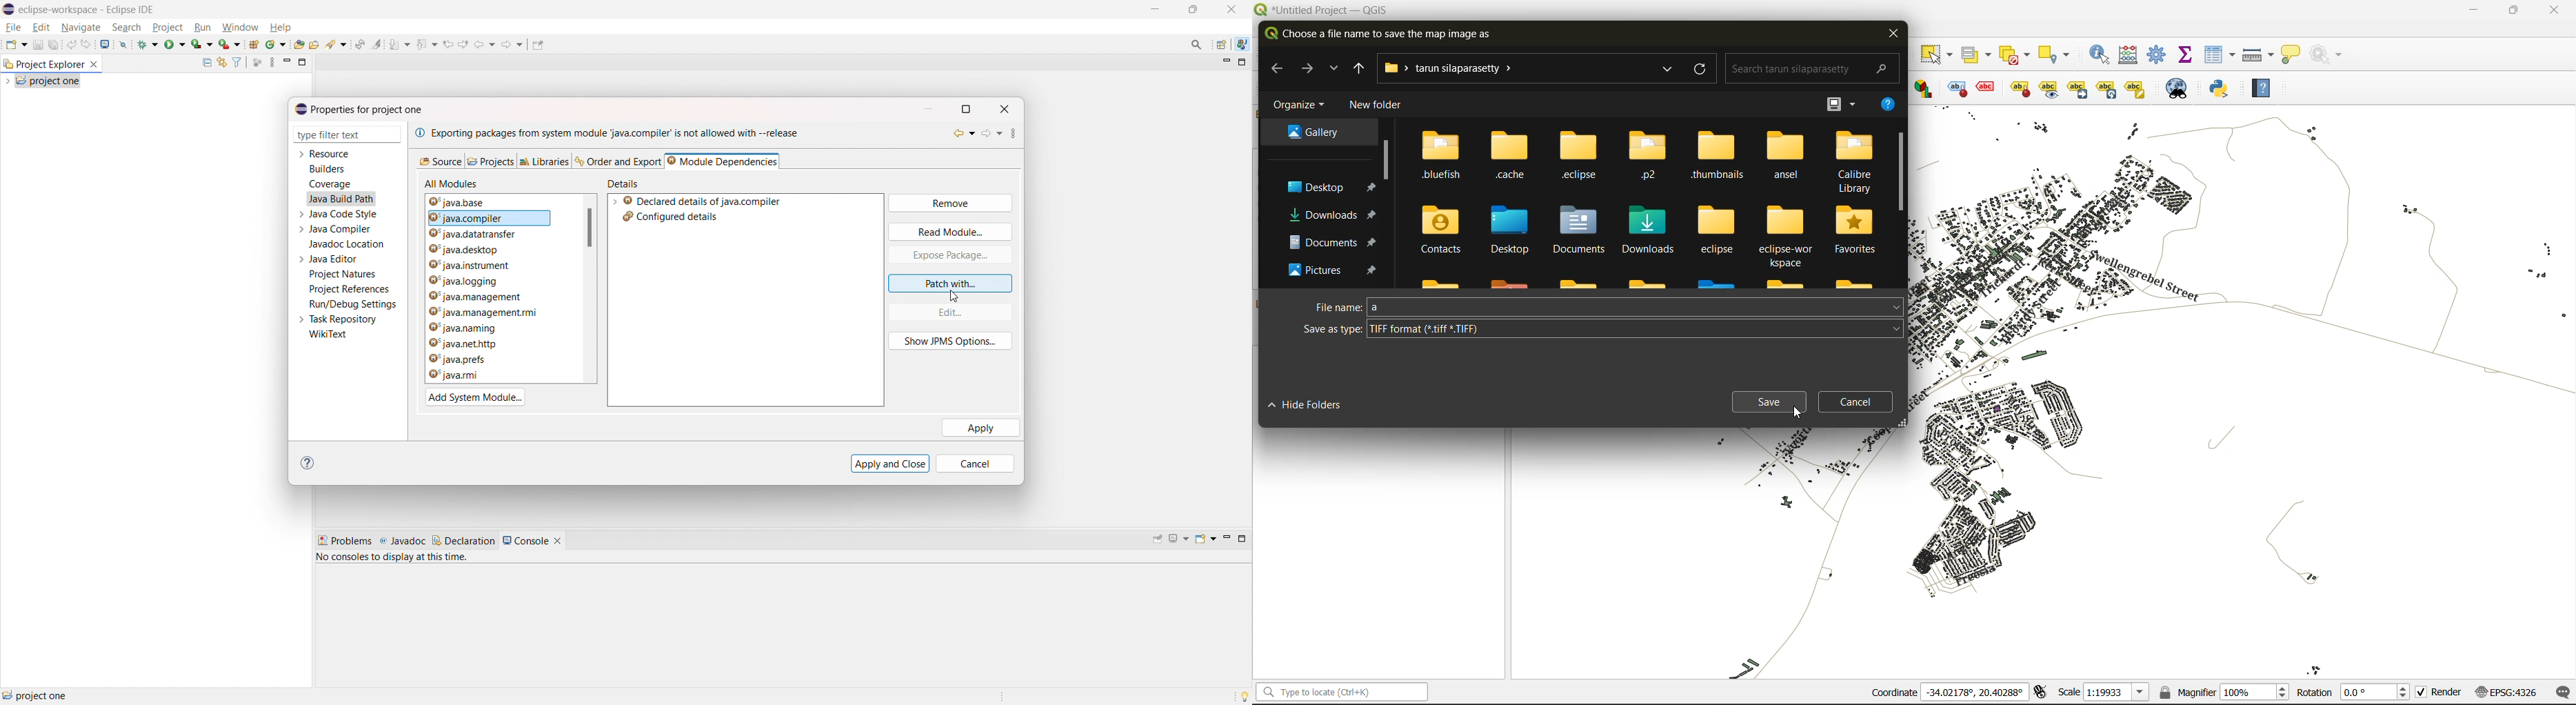 The height and width of the screenshot is (728, 2576). I want to click on remove, so click(950, 204).